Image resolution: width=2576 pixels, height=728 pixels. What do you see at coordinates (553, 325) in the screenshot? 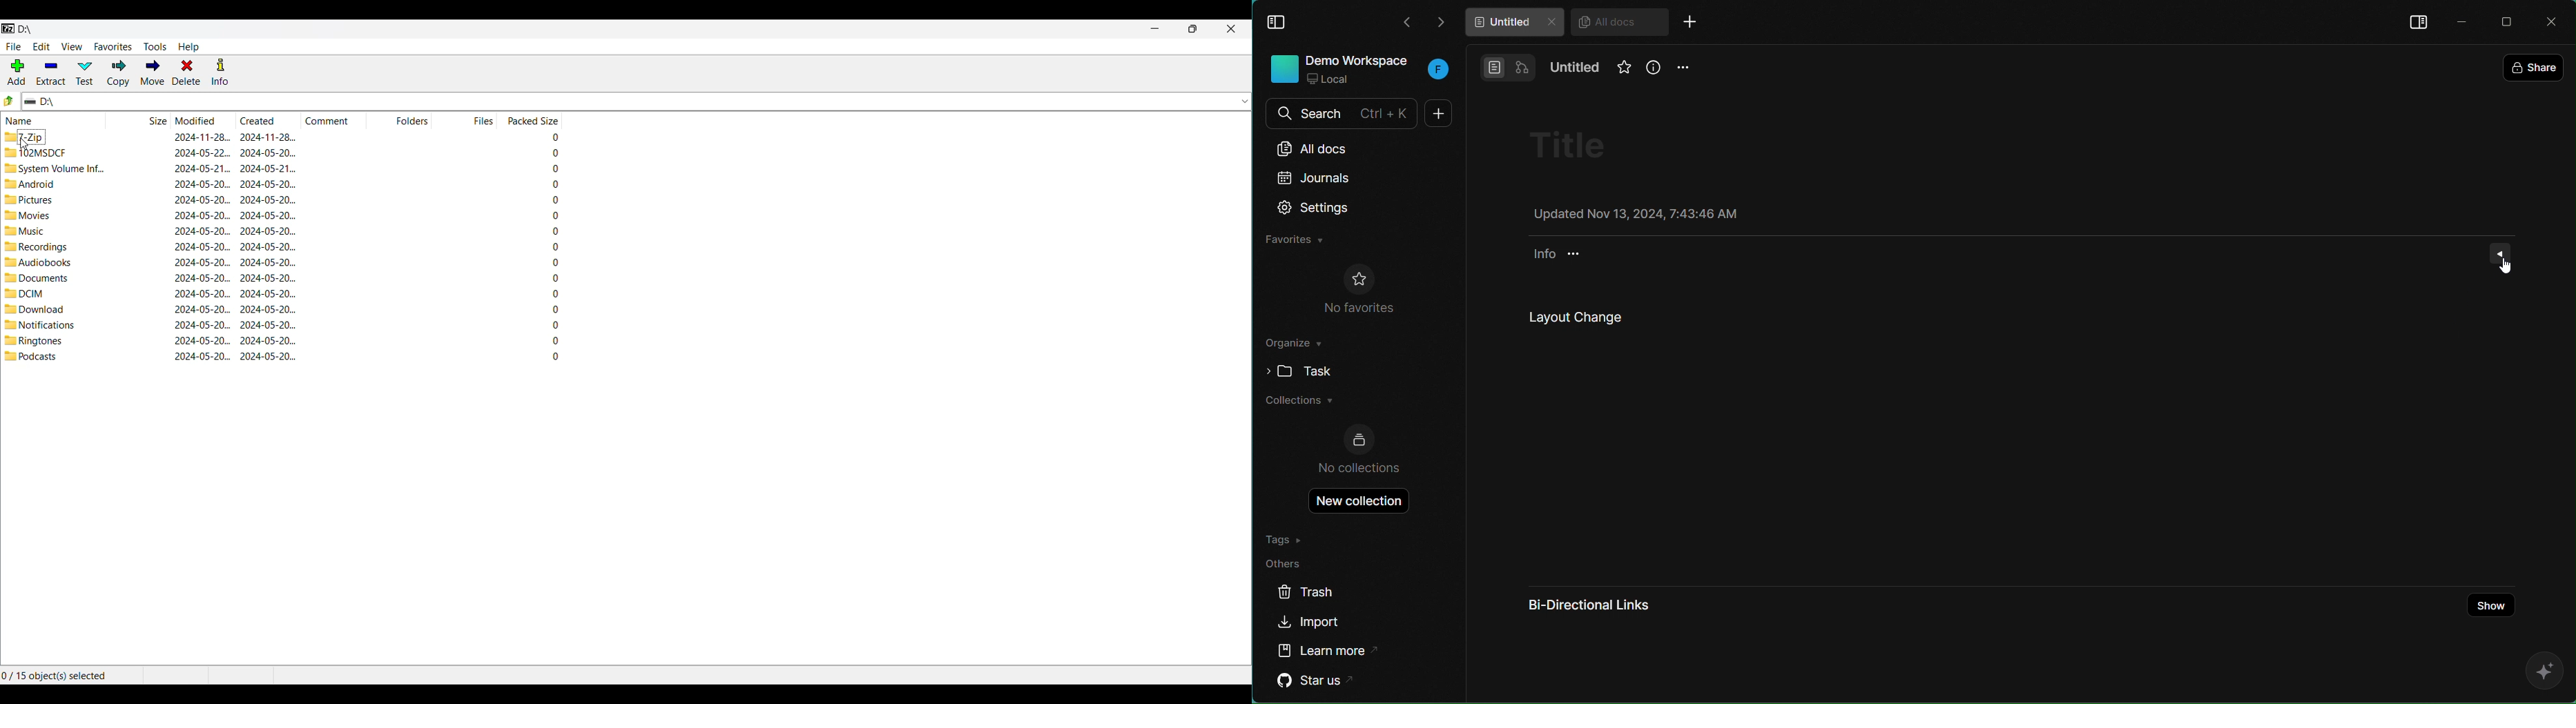
I see `packed size` at bounding box center [553, 325].